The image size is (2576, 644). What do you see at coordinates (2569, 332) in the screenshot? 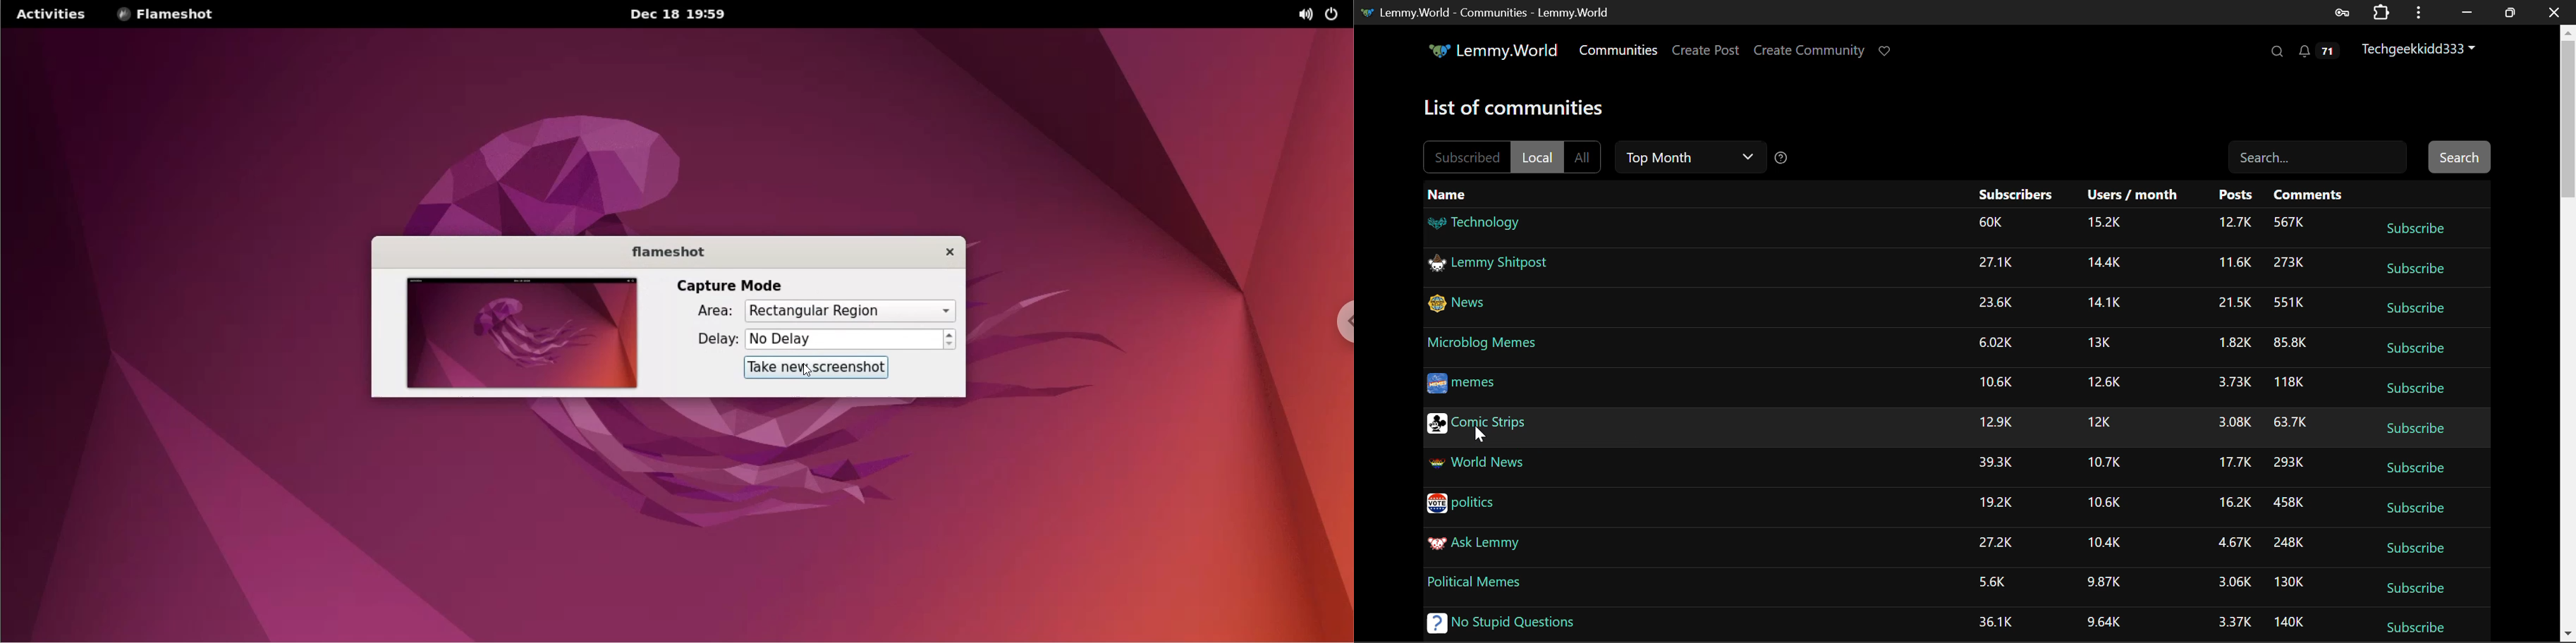
I see `Scroll Bar` at bounding box center [2569, 332].